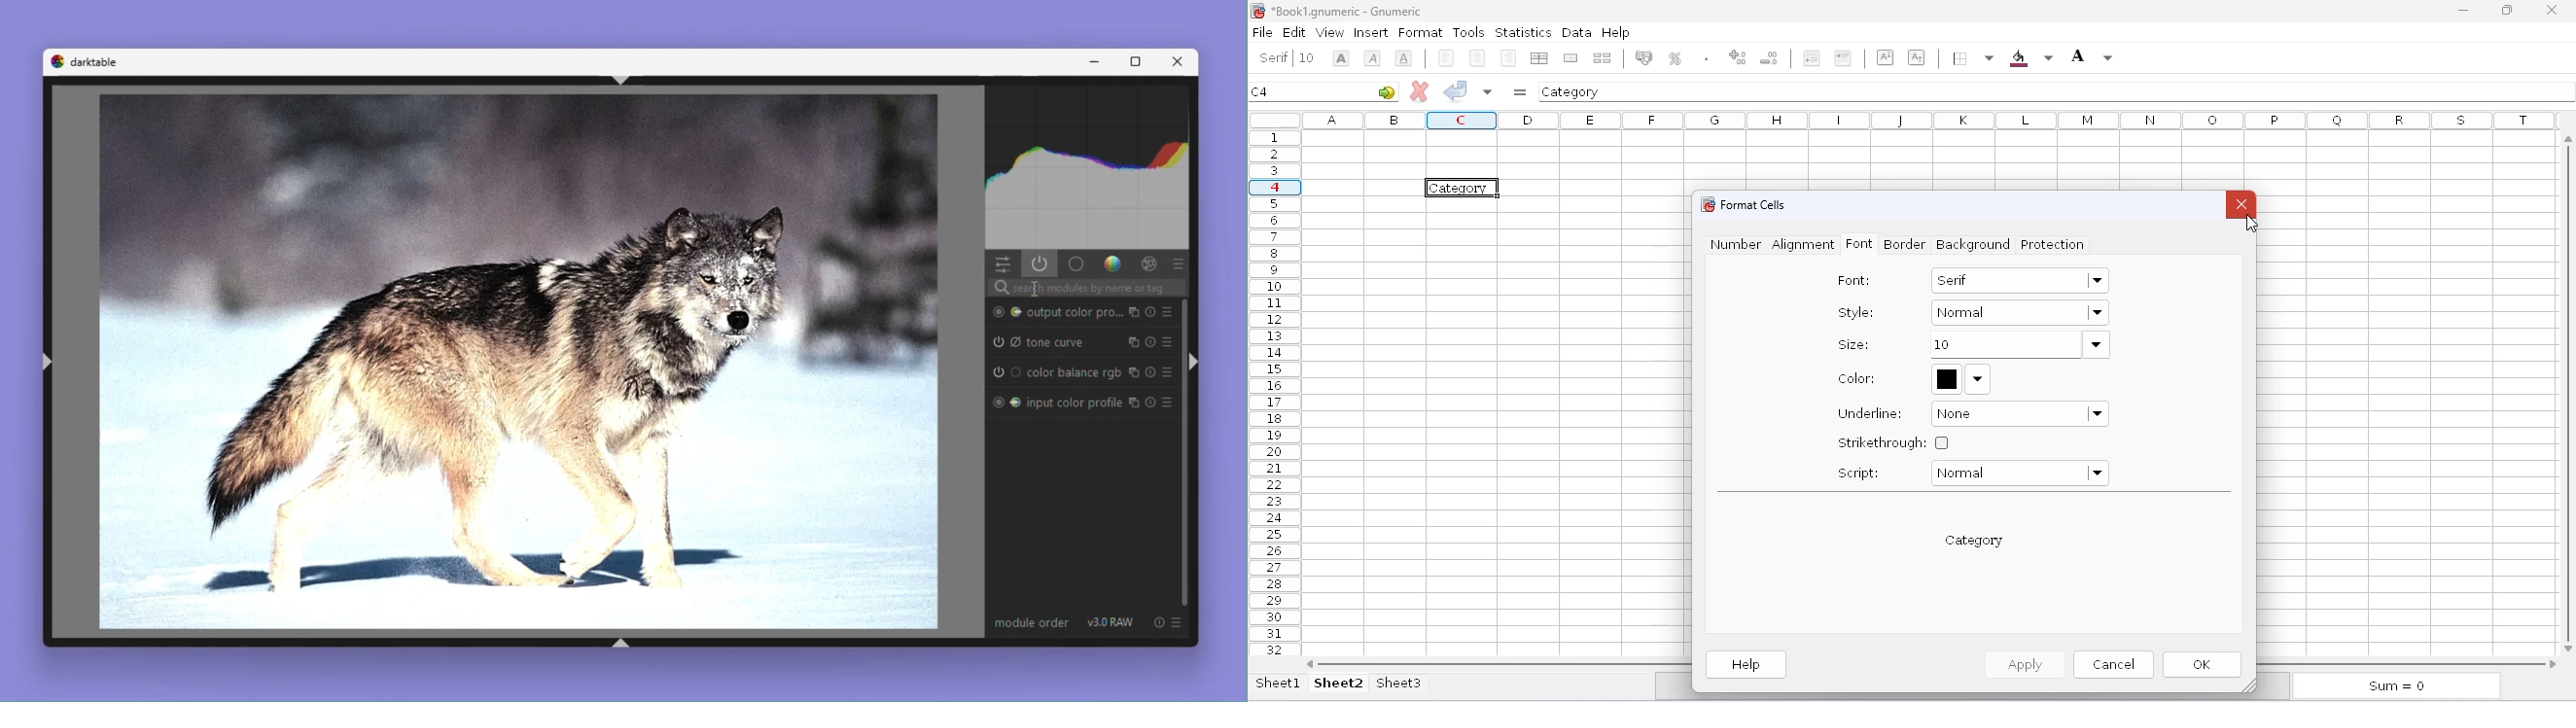 The width and height of the screenshot is (2576, 728). I want to click on edit, so click(1294, 31).